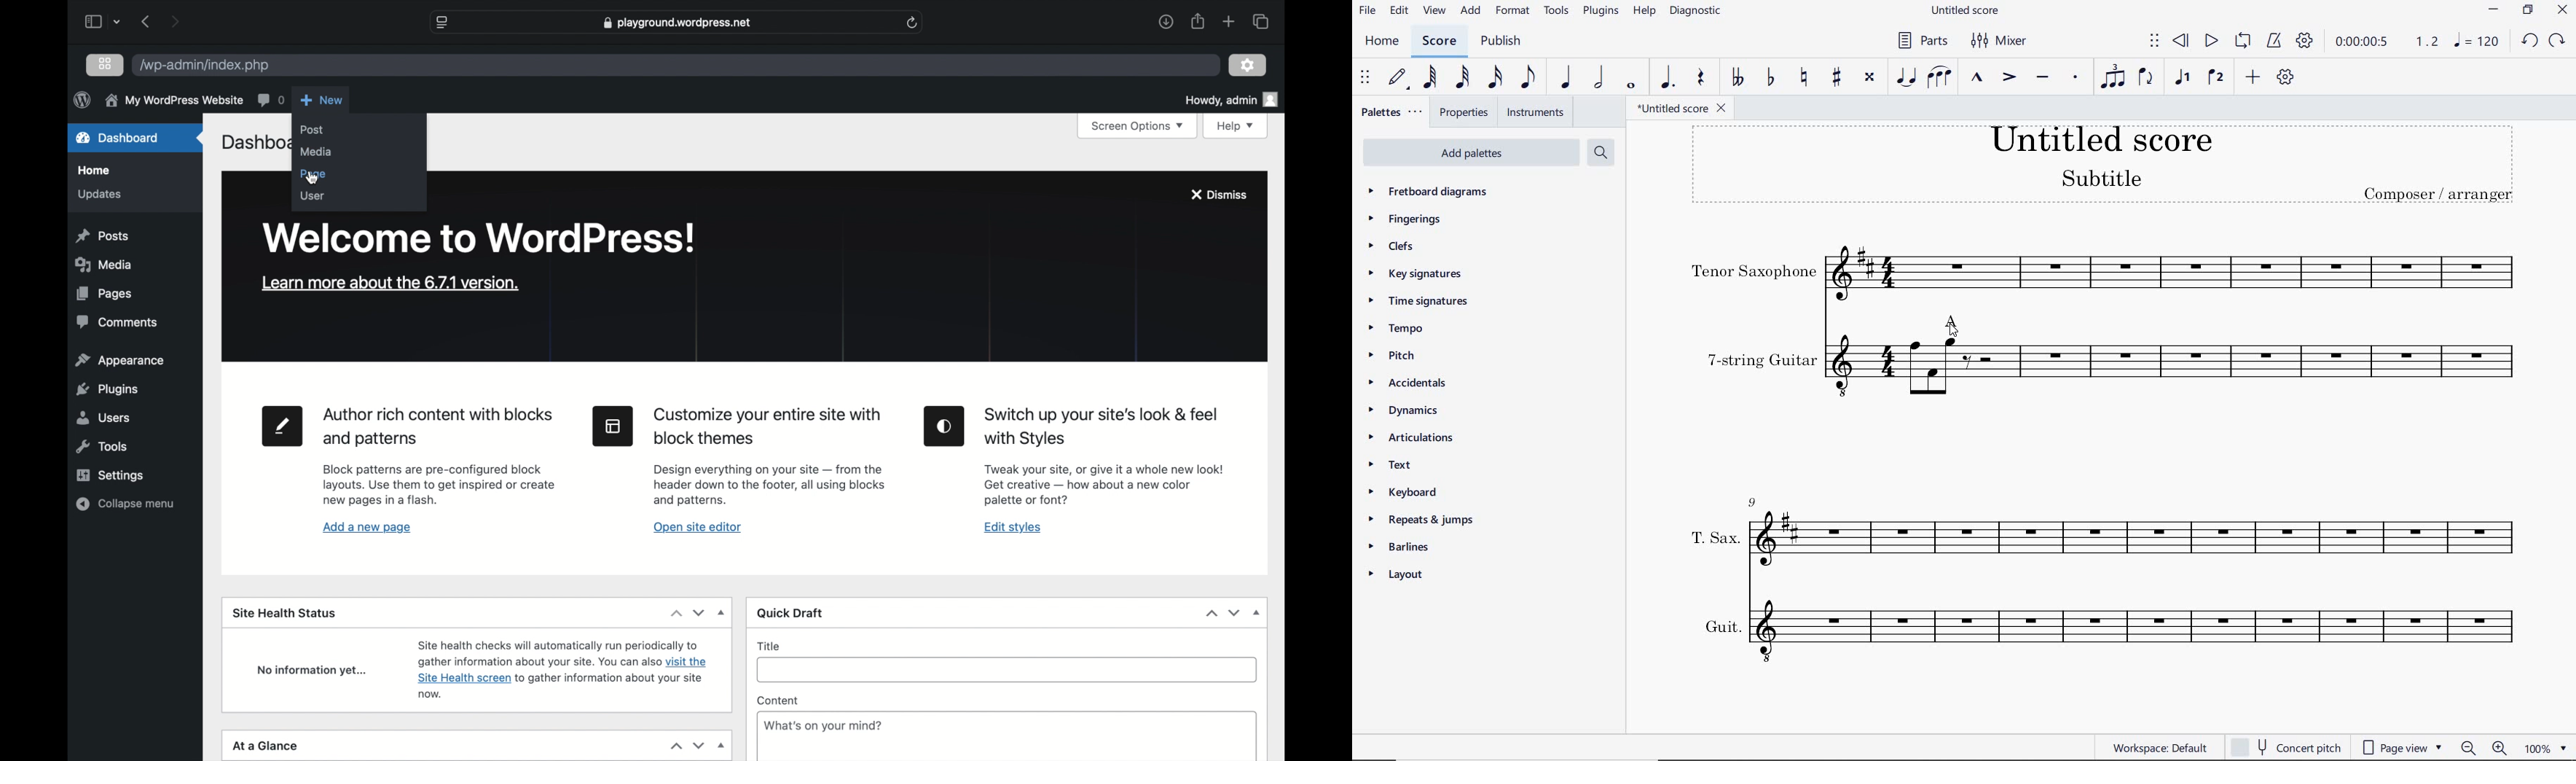 The height and width of the screenshot is (784, 2576). What do you see at coordinates (1668, 78) in the screenshot?
I see `AUGMENTATION DOT` at bounding box center [1668, 78].